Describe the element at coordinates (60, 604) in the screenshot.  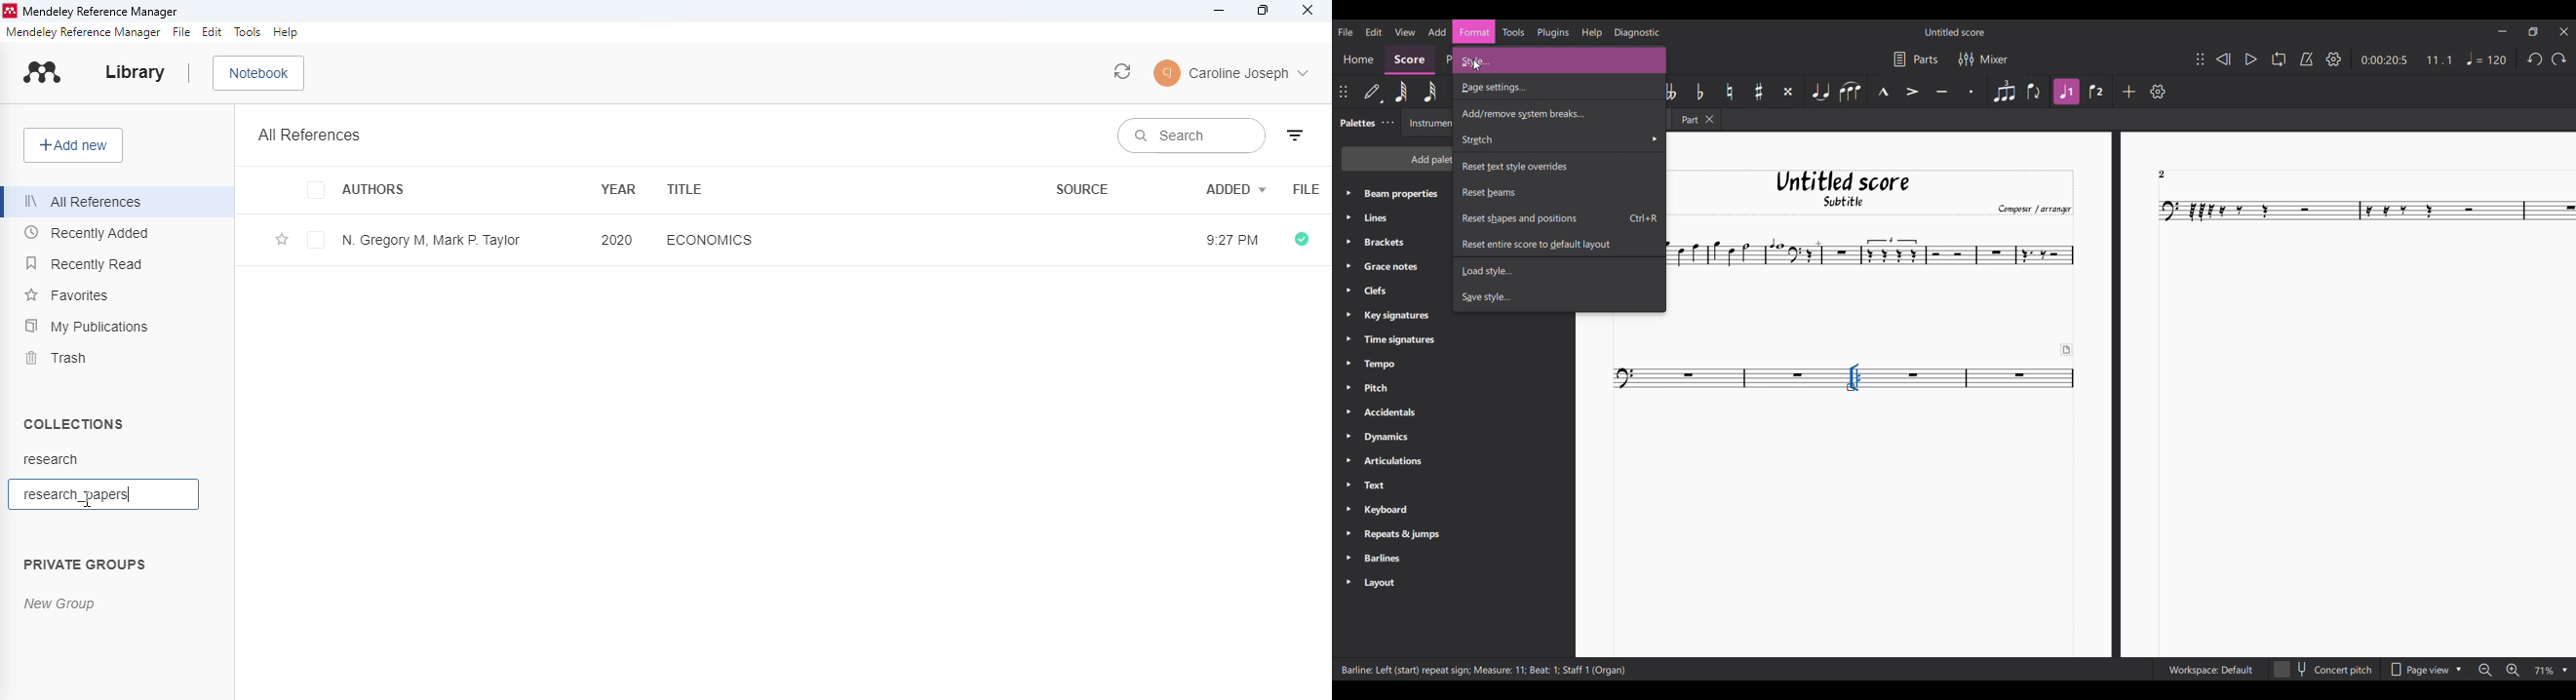
I see `new group` at that location.